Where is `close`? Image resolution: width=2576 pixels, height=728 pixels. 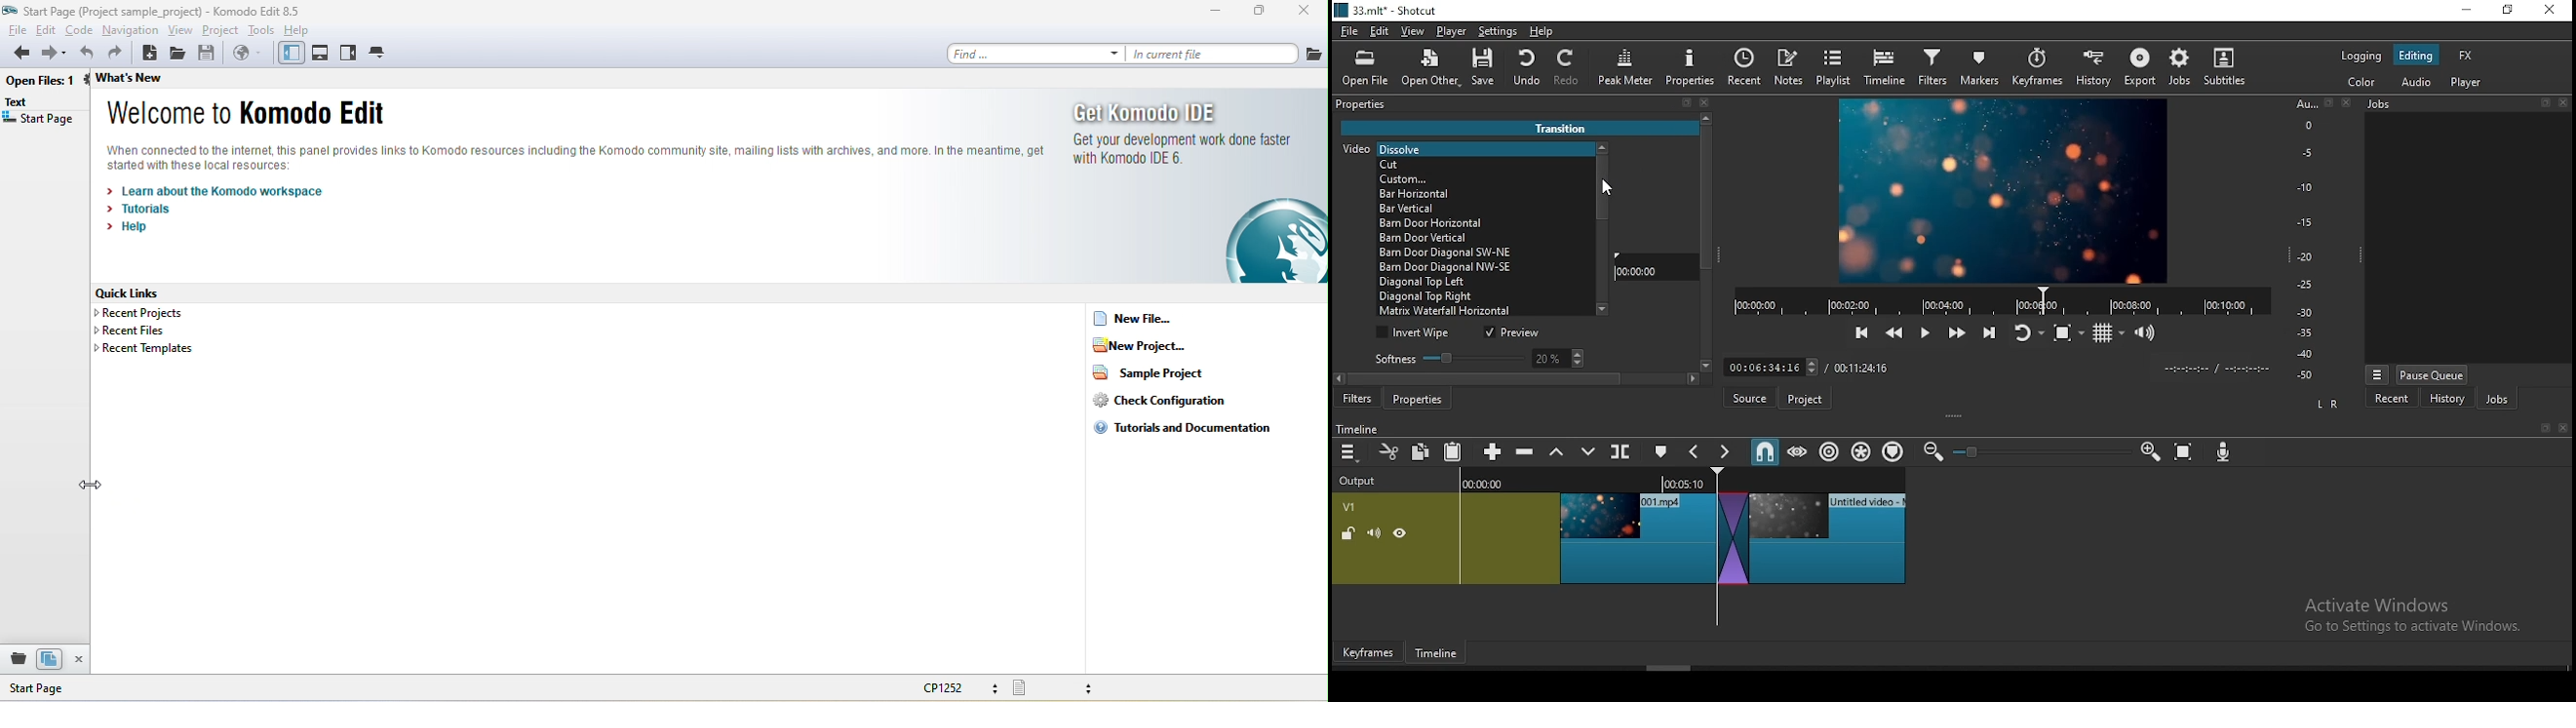
close is located at coordinates (1300, 13).